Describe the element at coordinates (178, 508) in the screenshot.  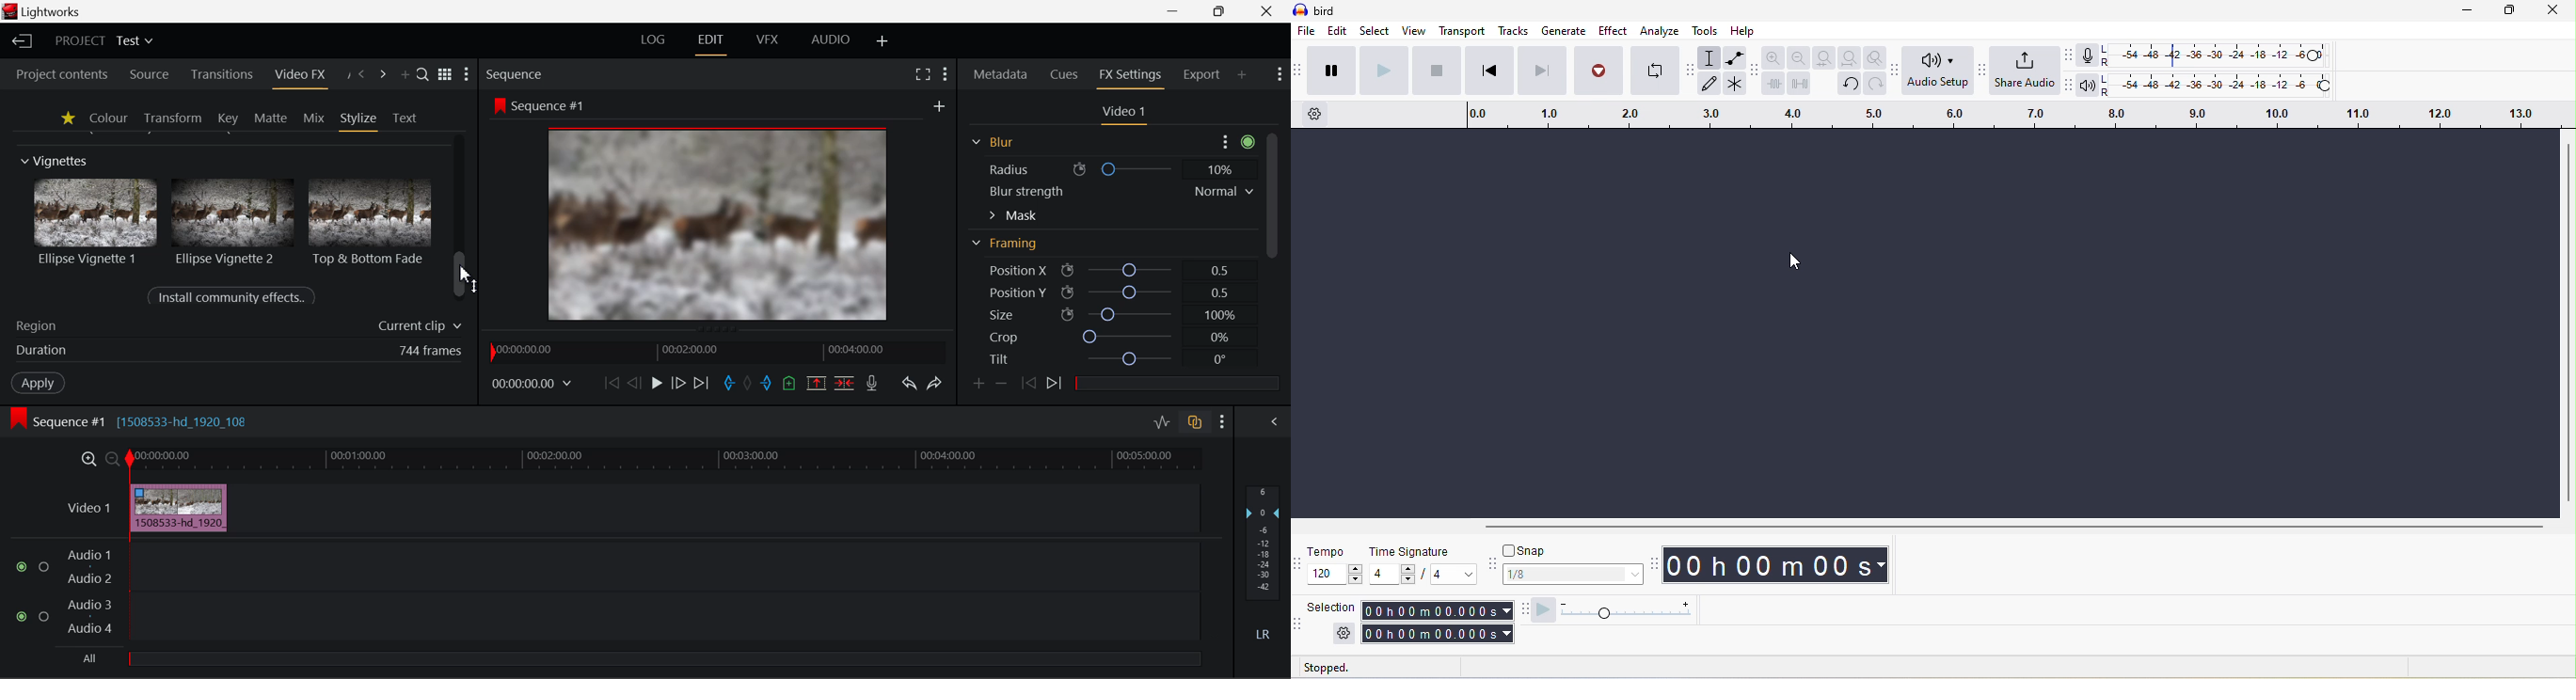
I see `Cursor DRAG_TO Effect on Clip` at that location.